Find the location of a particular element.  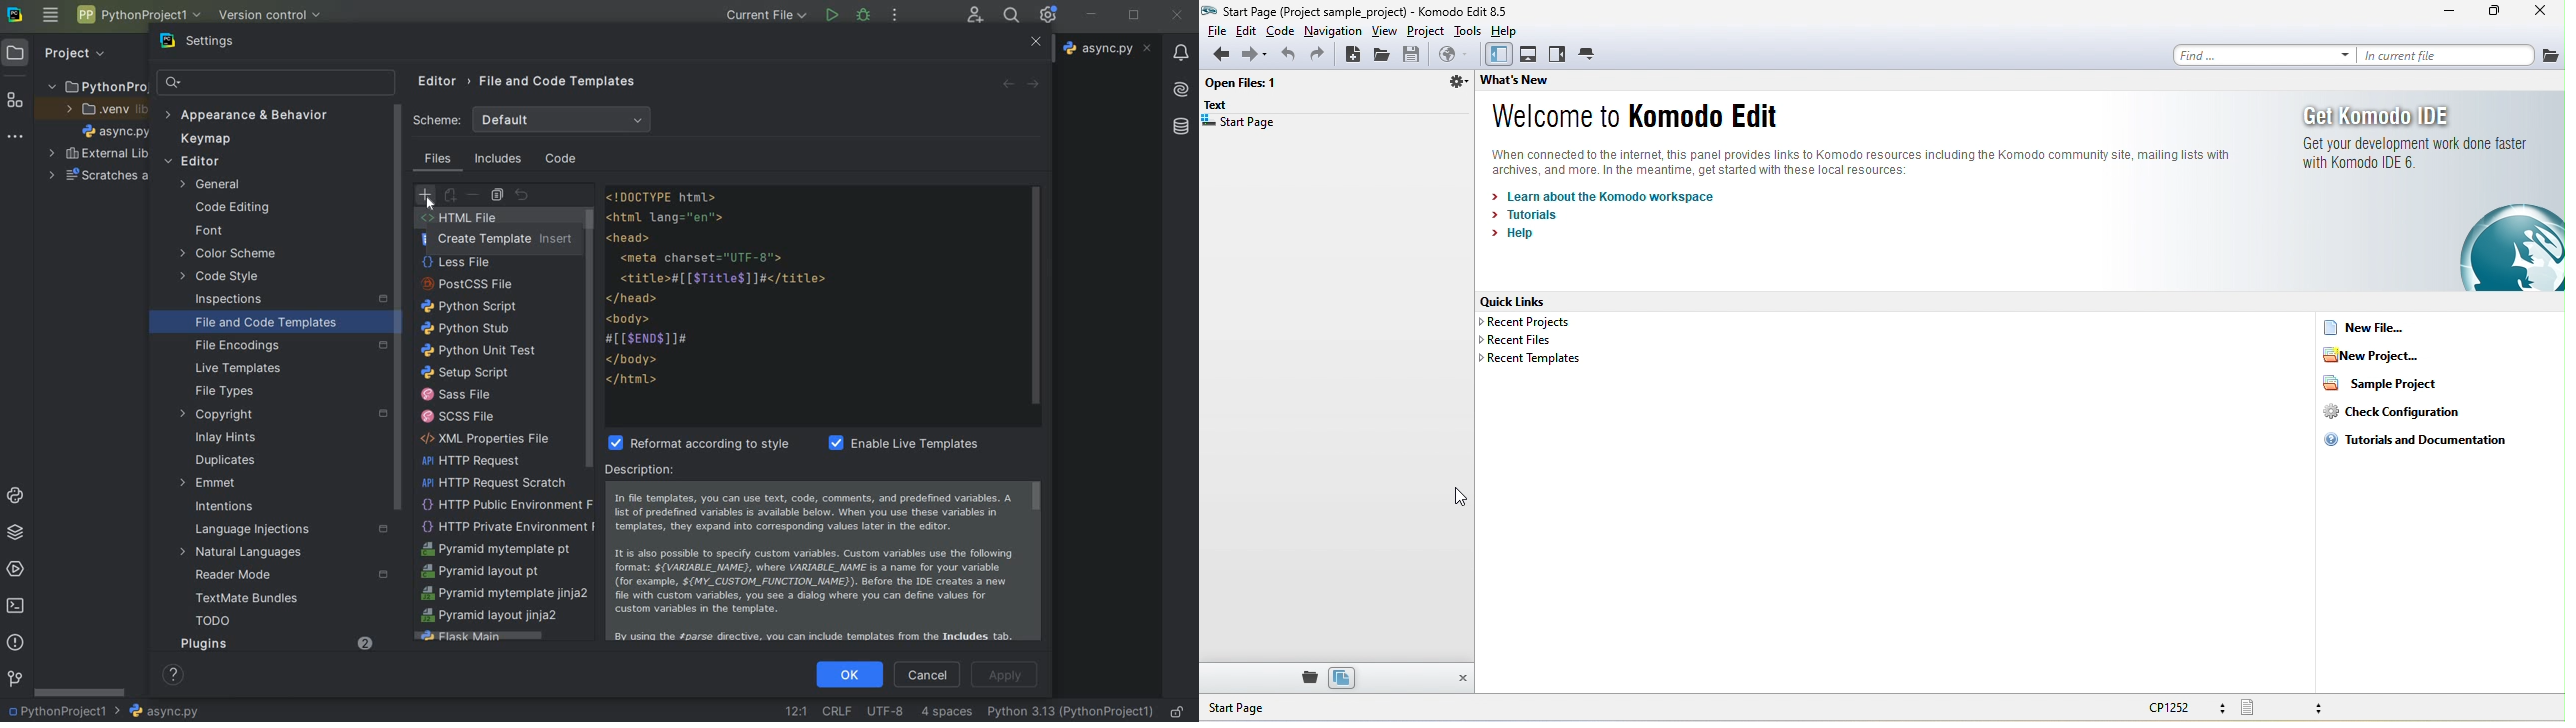

http public environment is located at coordinates (506, 504).